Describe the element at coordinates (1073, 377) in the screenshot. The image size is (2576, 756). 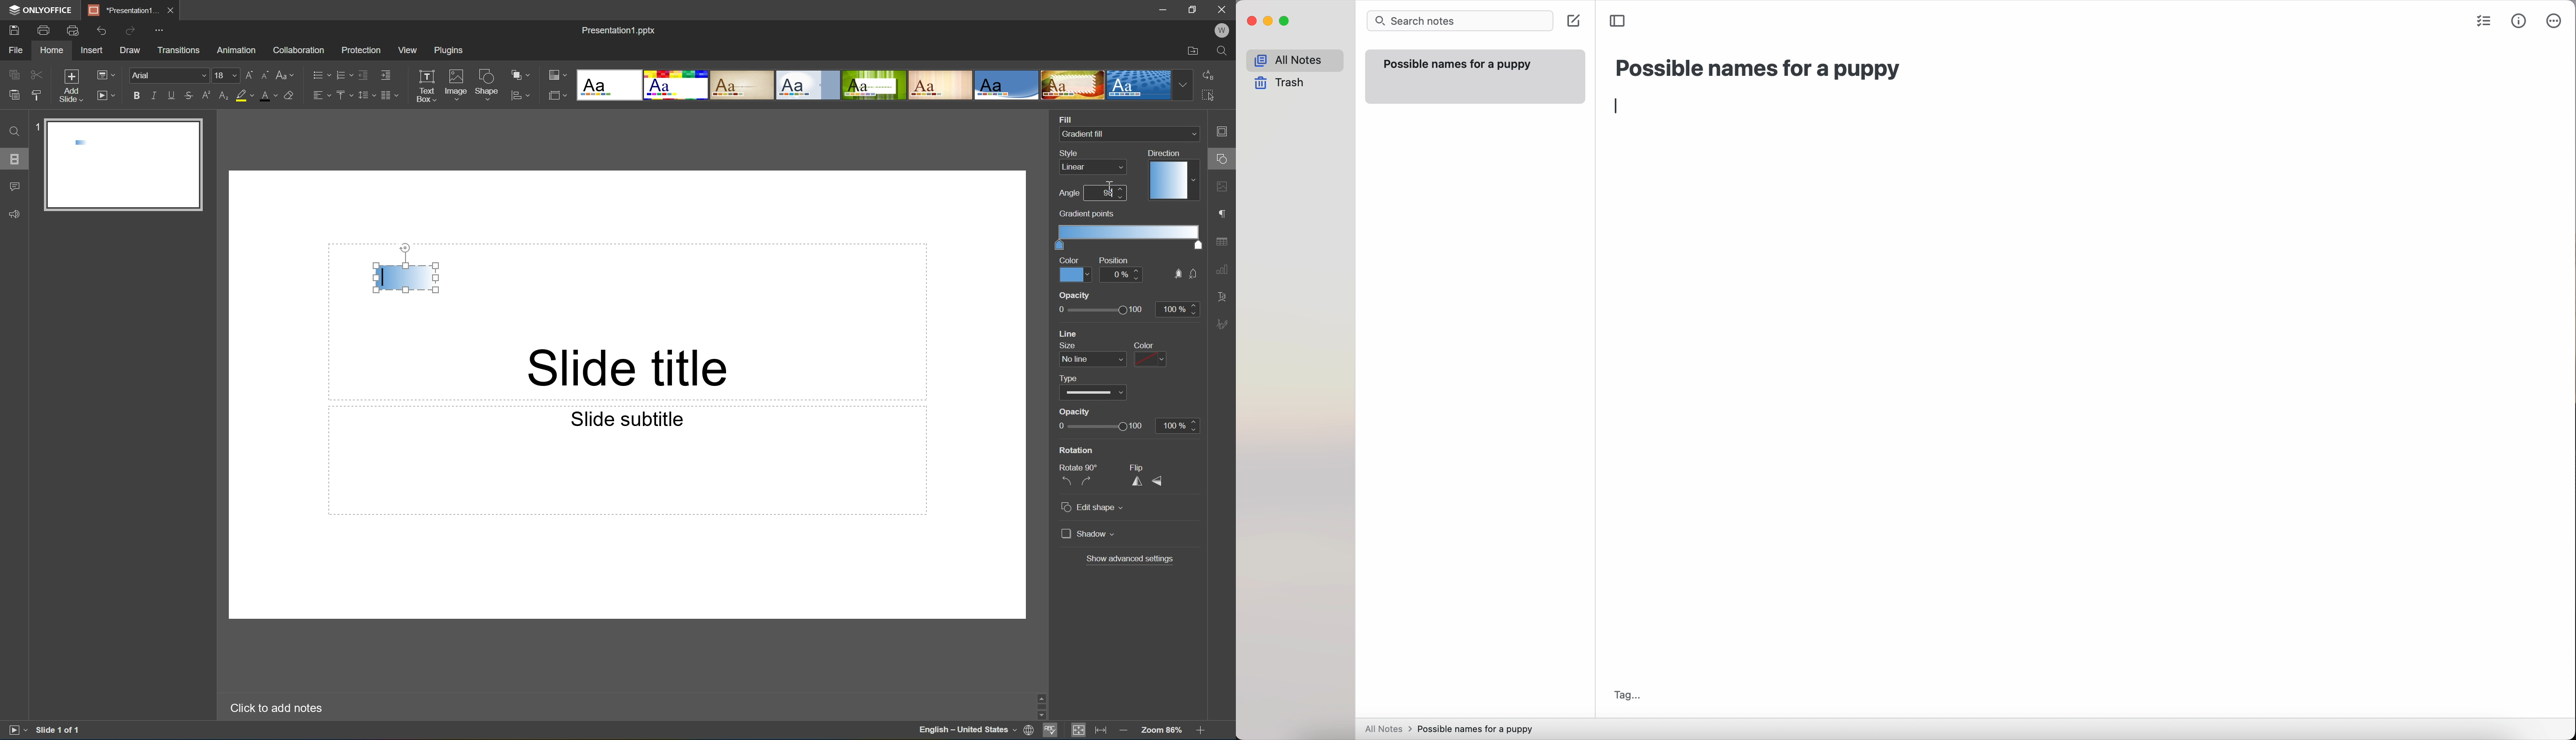
I see `type` at that location.